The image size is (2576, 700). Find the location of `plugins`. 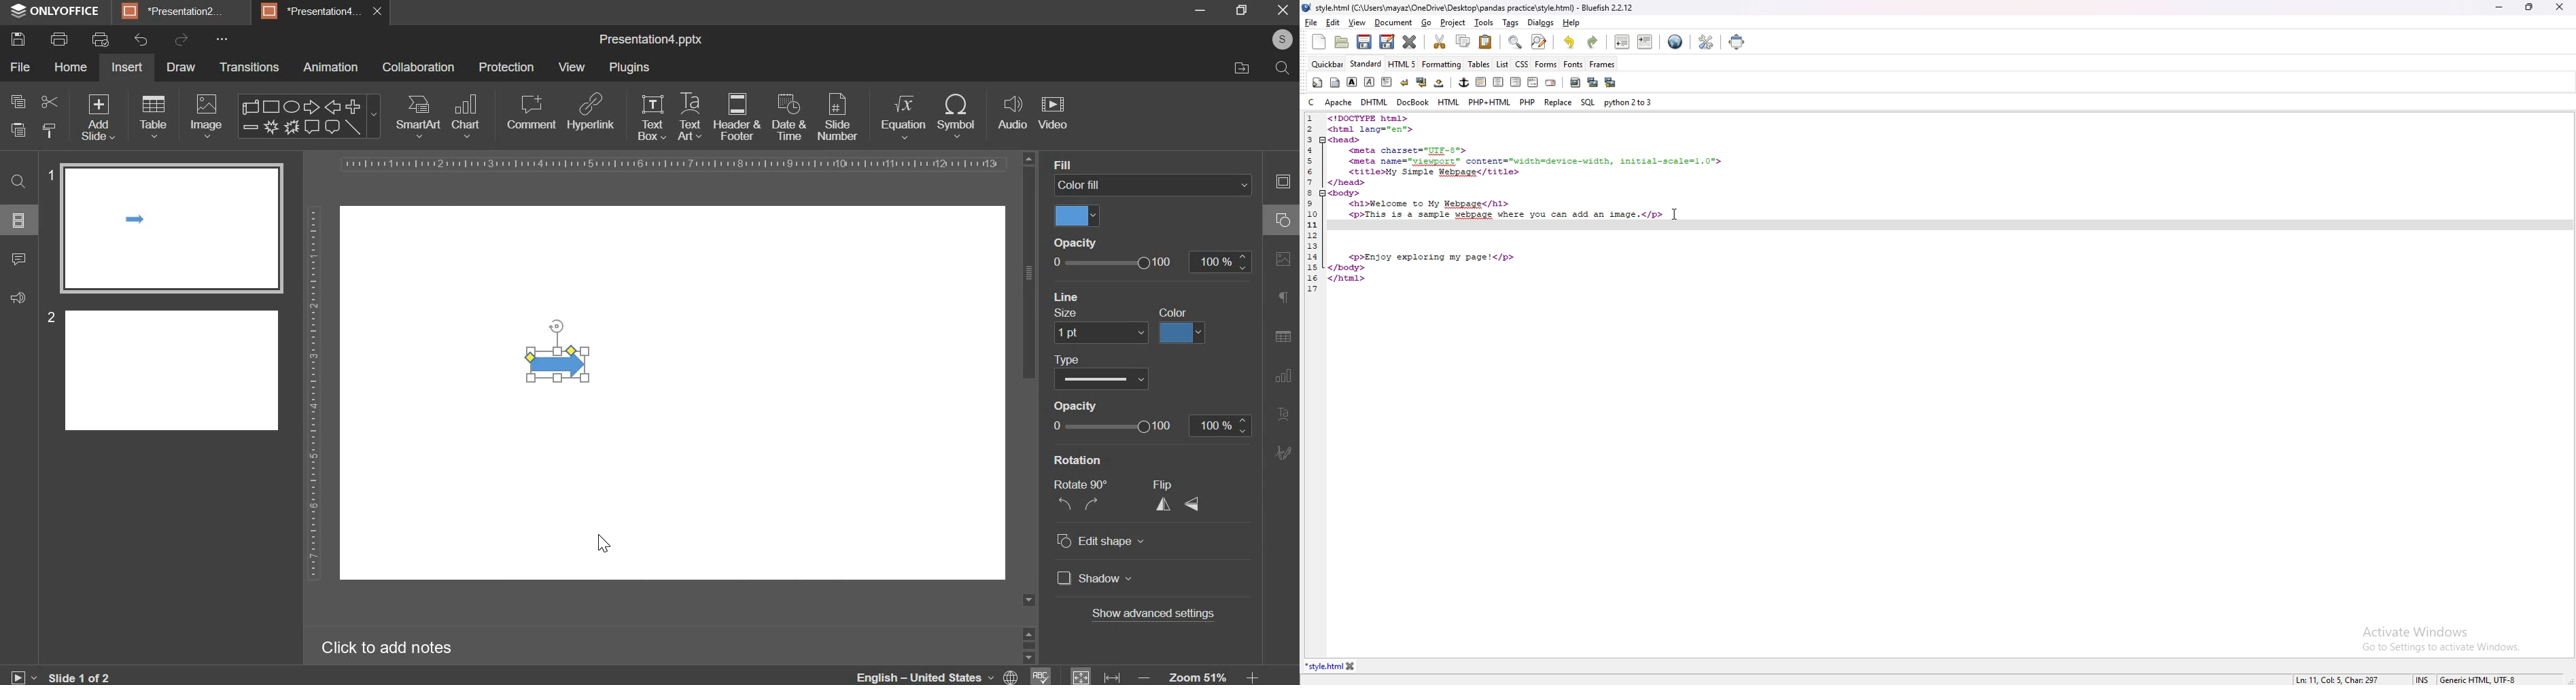

plugins is located at coordinates (629, 68).